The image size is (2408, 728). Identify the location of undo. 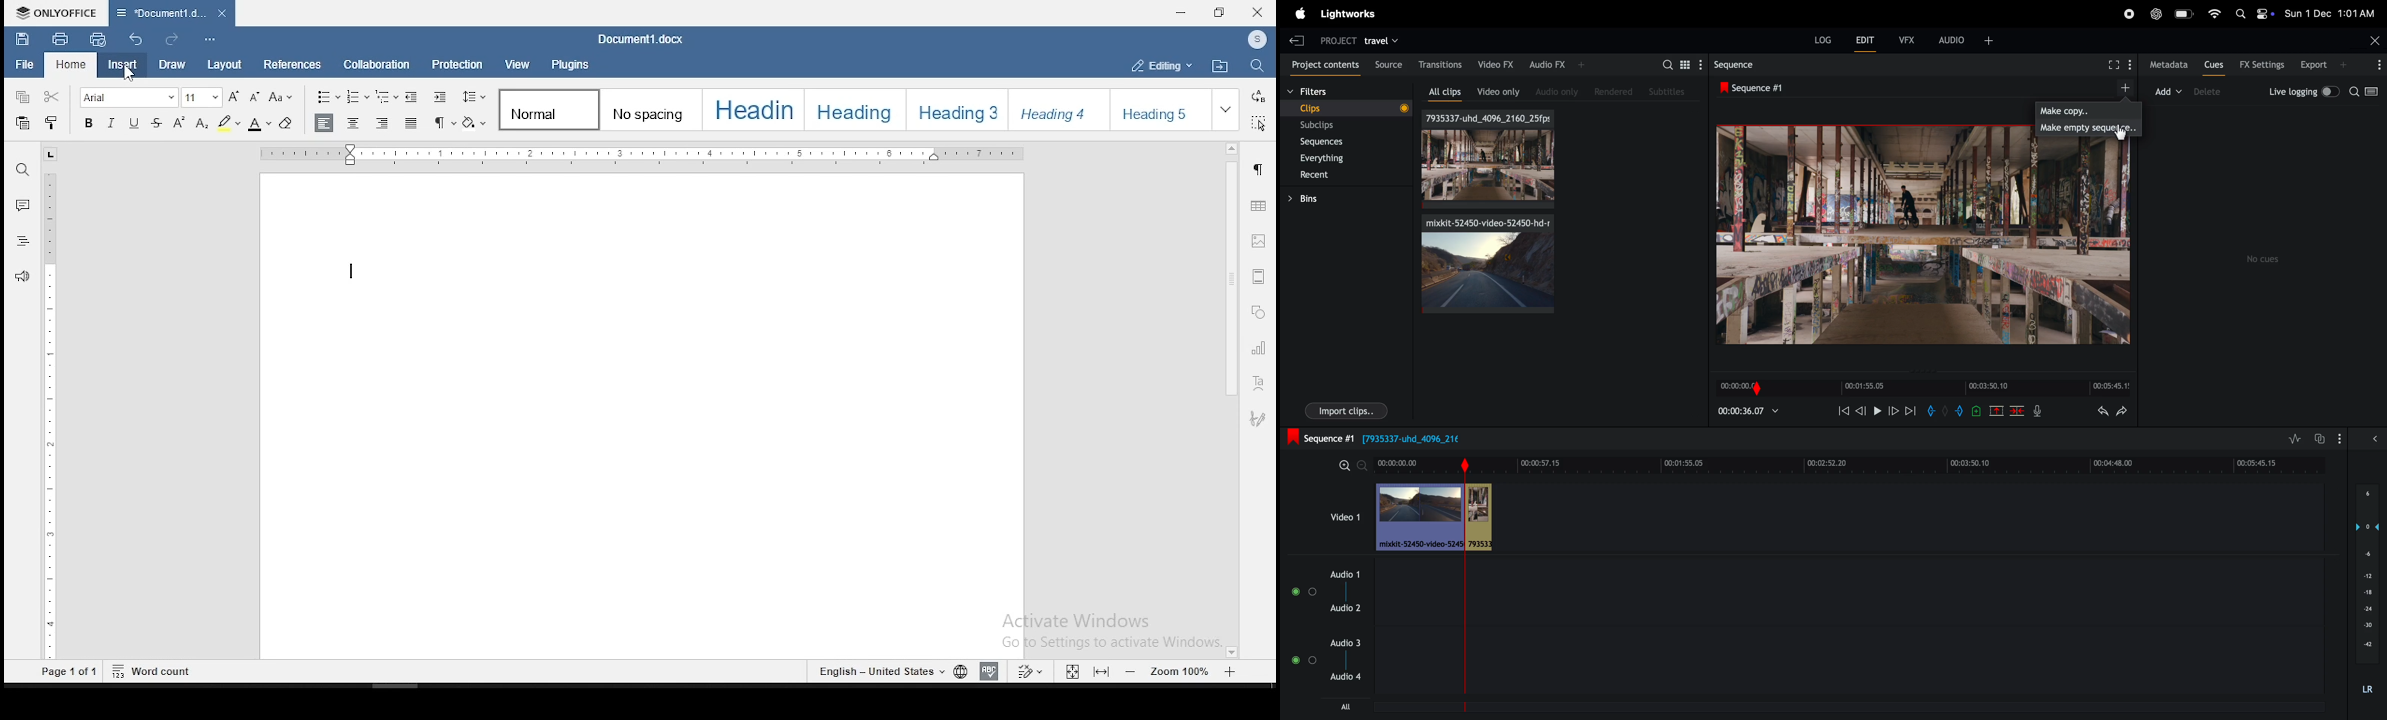
(139, 41).